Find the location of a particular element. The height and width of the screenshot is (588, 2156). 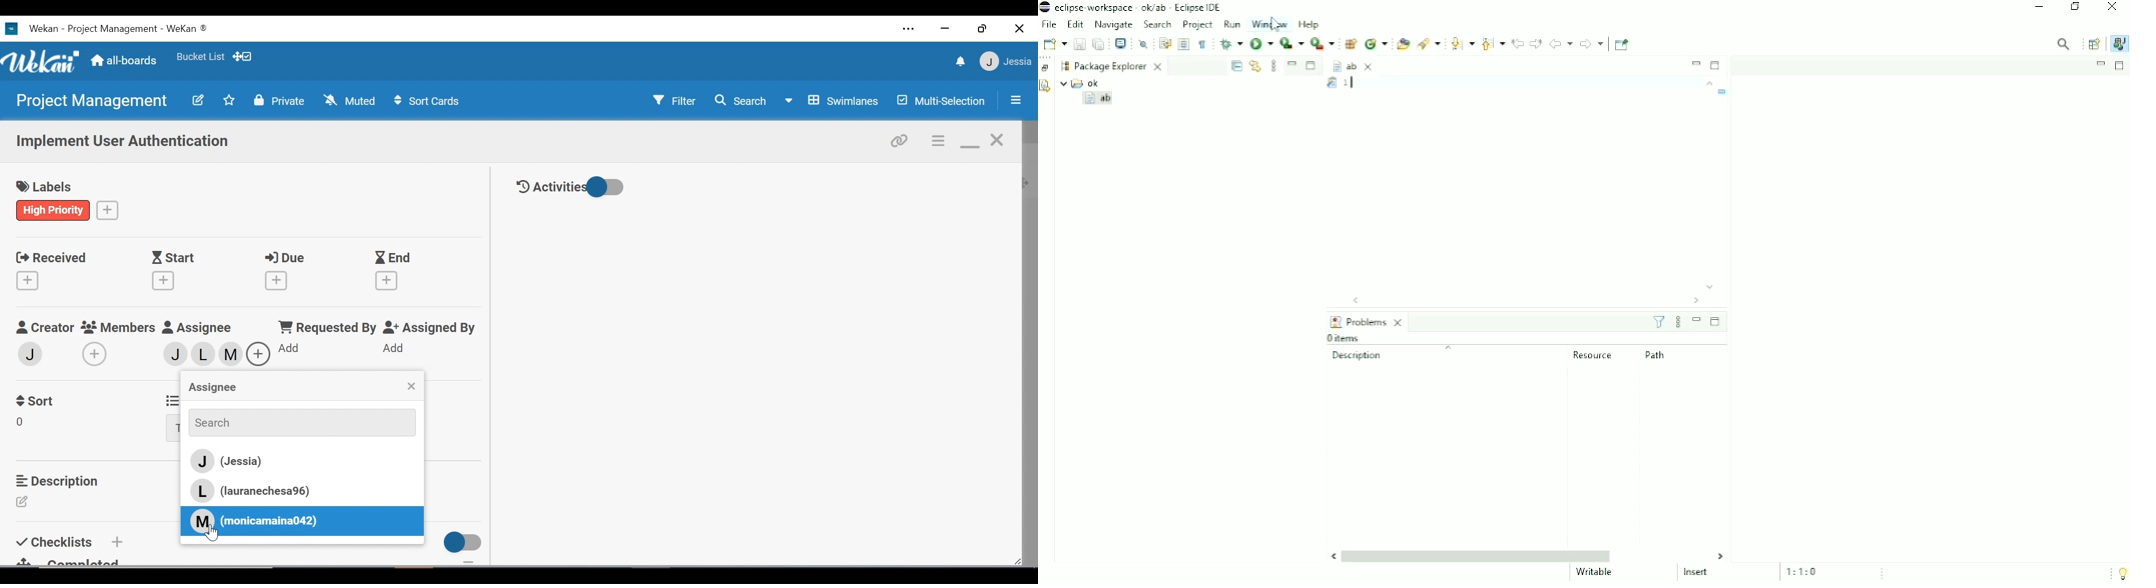

labels is located at coordinates (48, 188).